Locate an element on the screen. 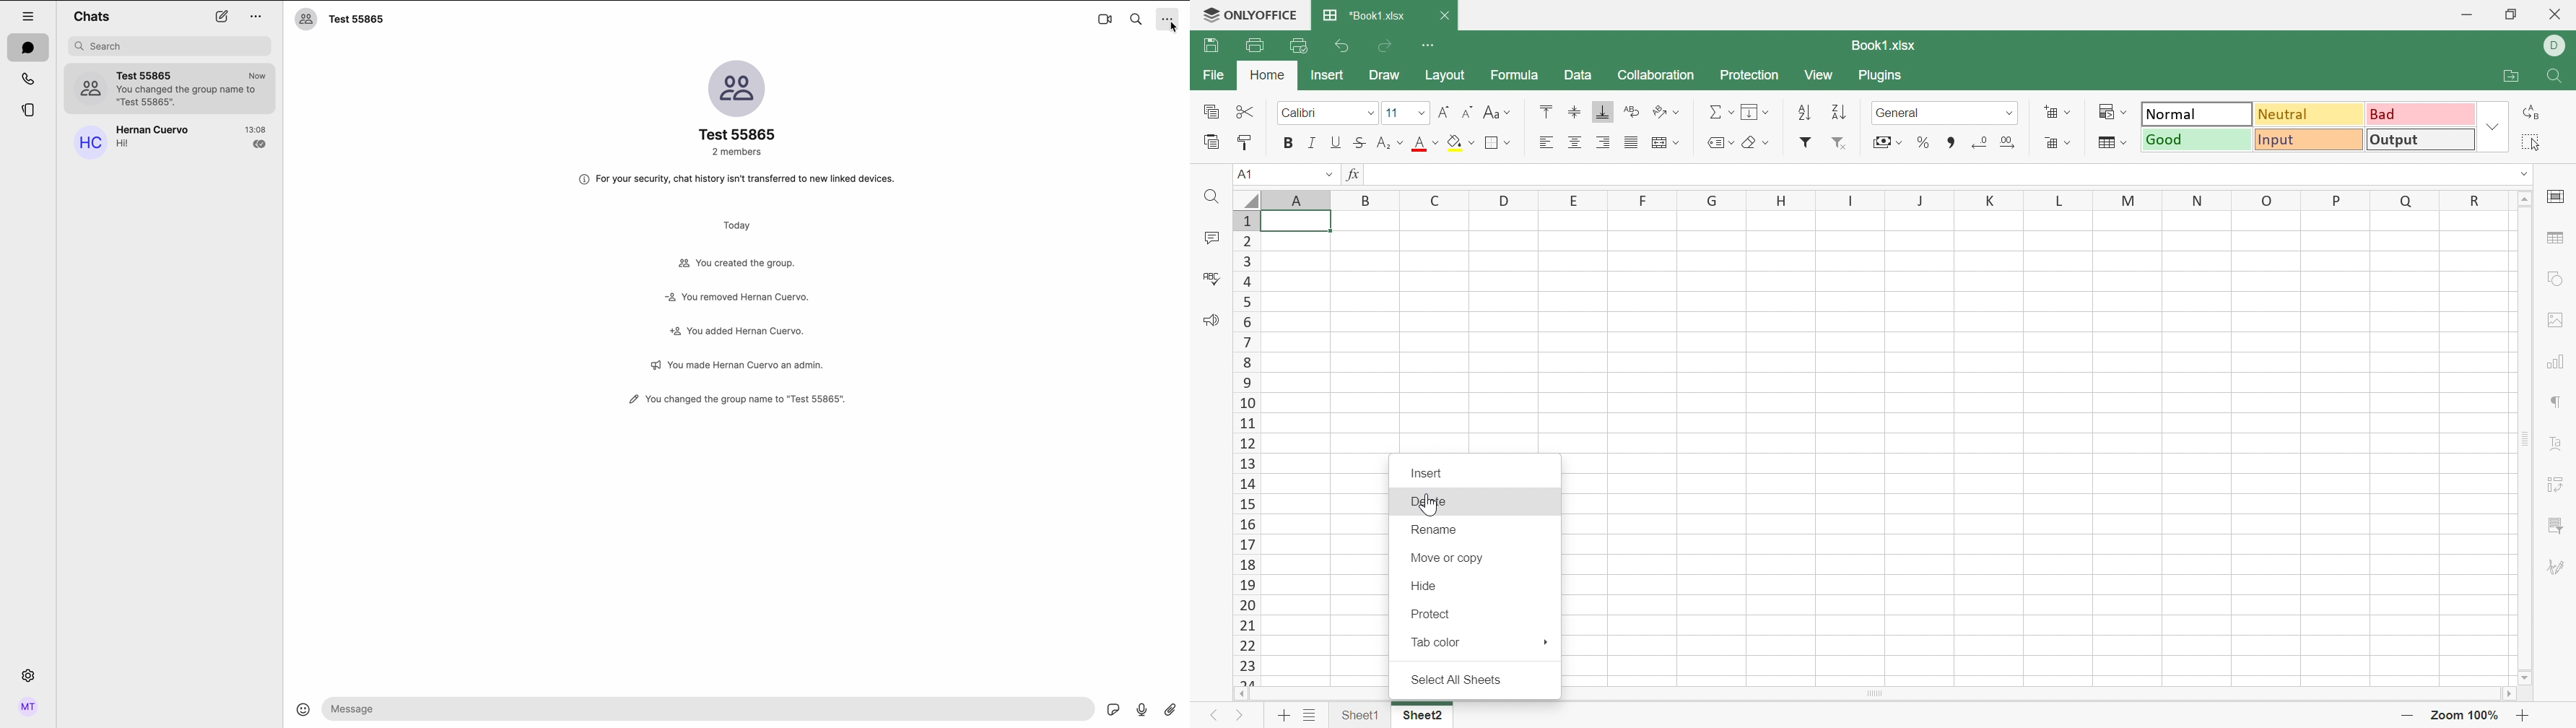 This screenshot has width=2576, height=728. Align Left is located at coordinates (1546, 142).